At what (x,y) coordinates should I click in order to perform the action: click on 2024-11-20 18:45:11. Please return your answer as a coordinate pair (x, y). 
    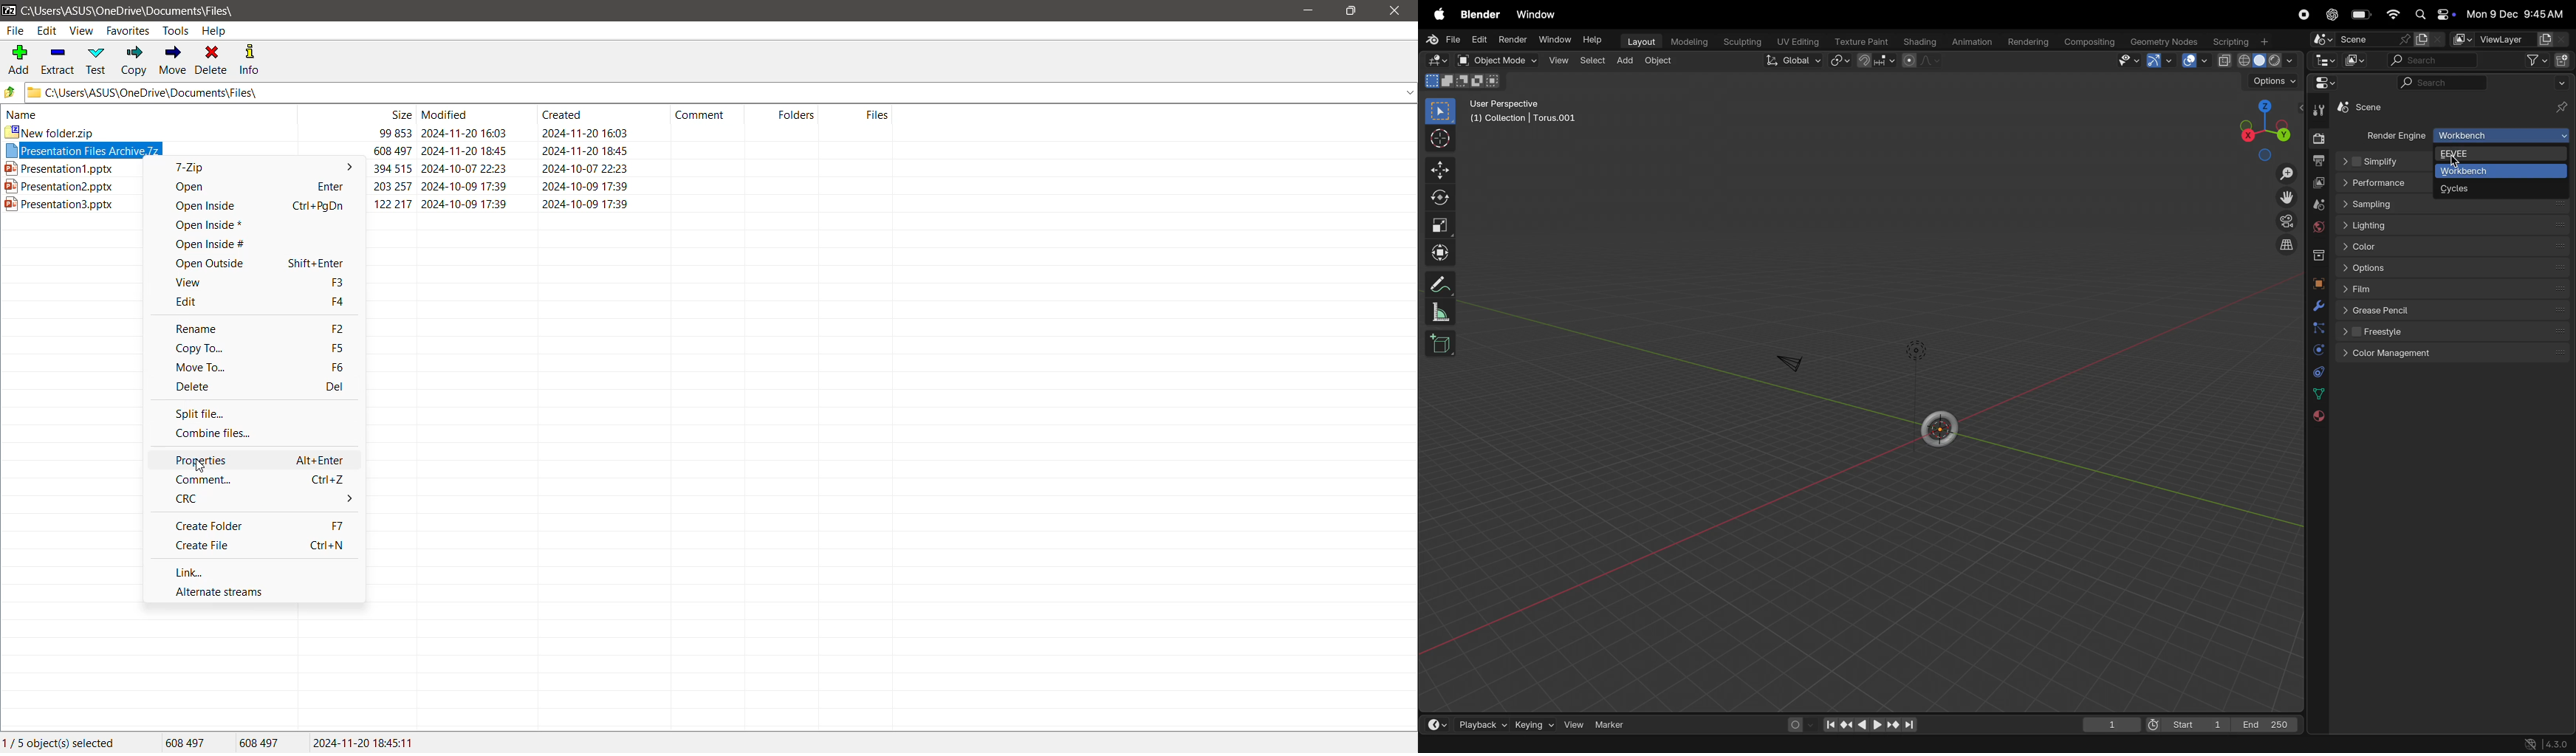
    Looking at the image, I should click on (366, 741).